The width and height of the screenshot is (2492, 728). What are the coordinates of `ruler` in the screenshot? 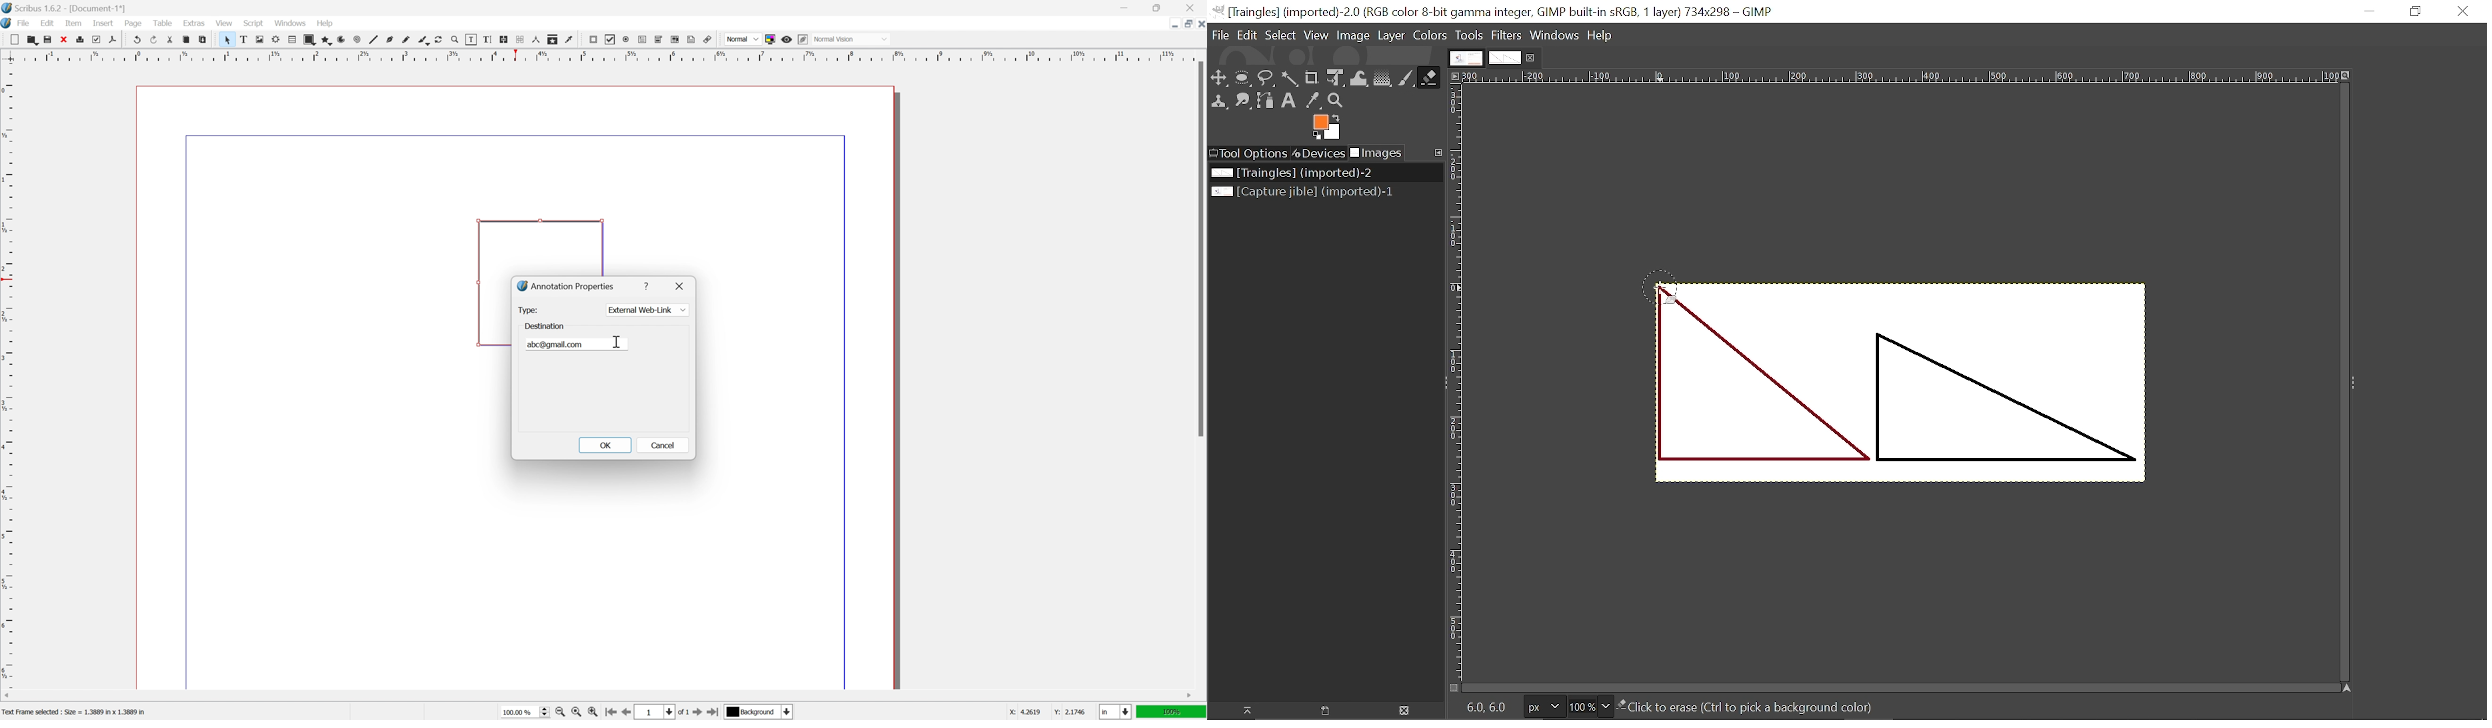 It's located at (603, 56).